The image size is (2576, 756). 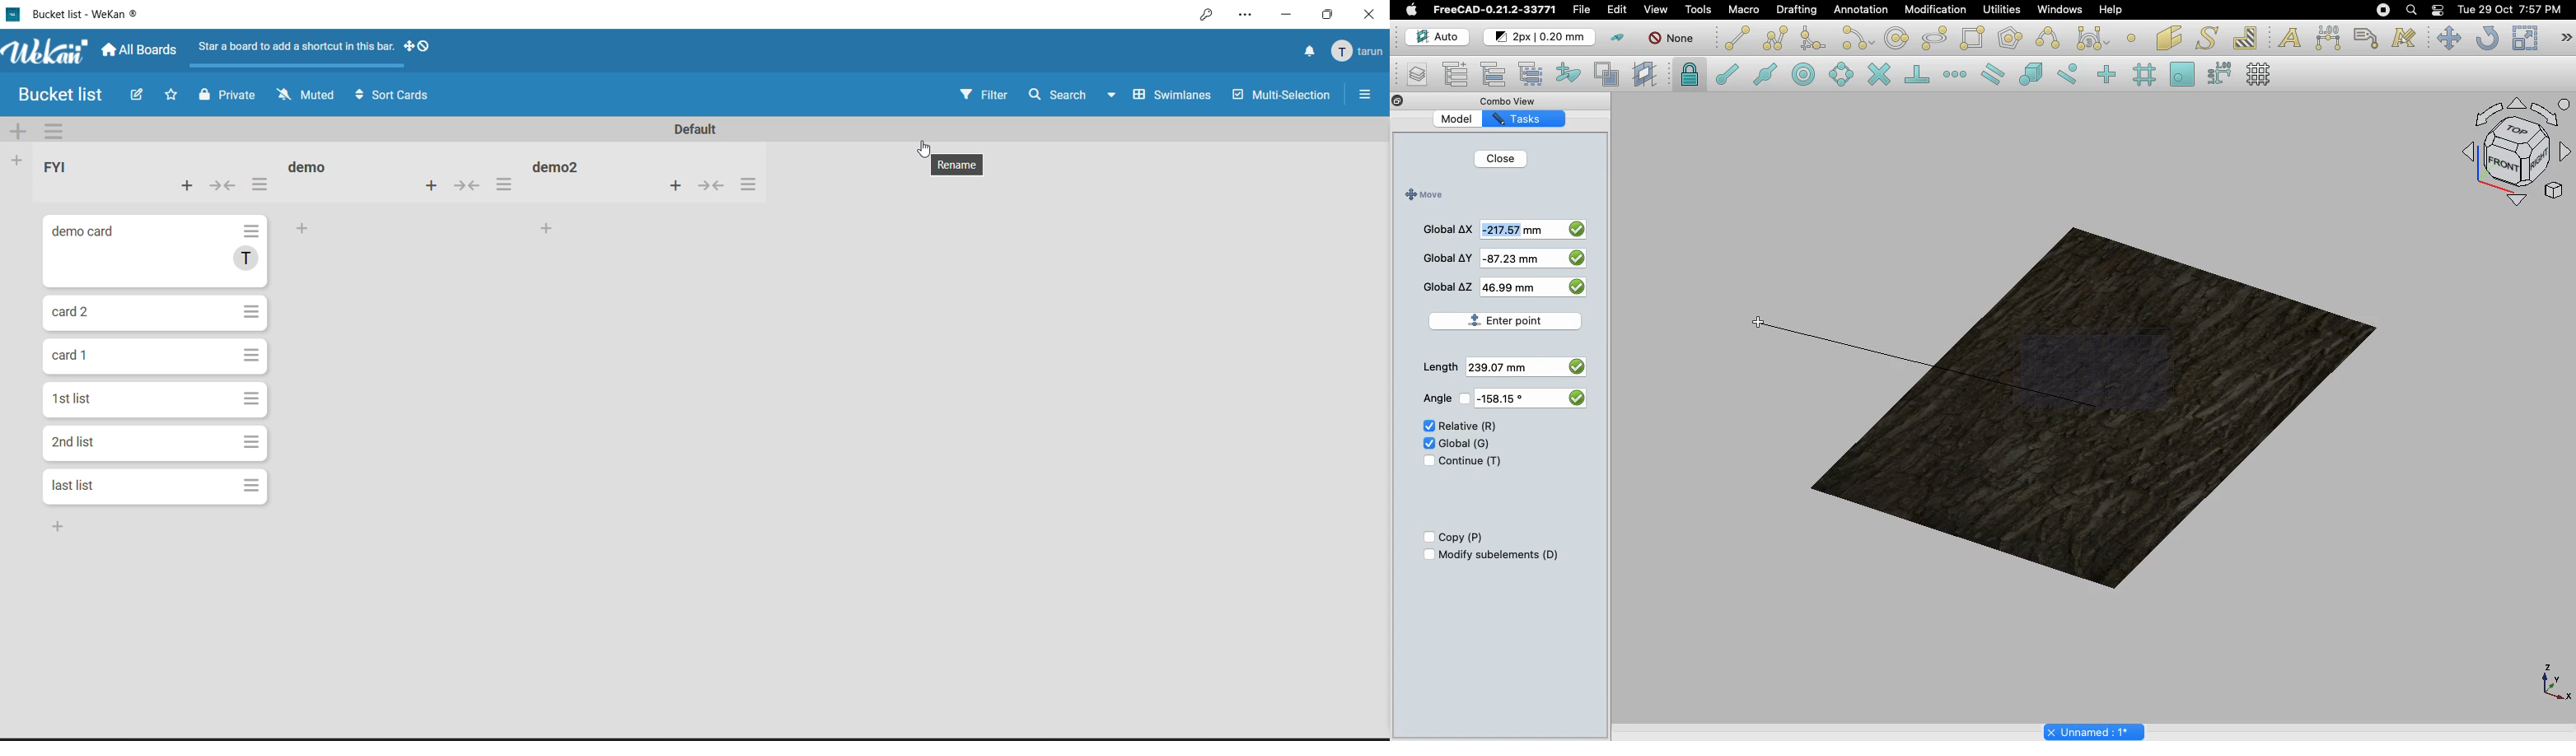 What do you see at coordinates (87, 234) in the screenshot?
I see `card title` at bounding box center [87, 234].